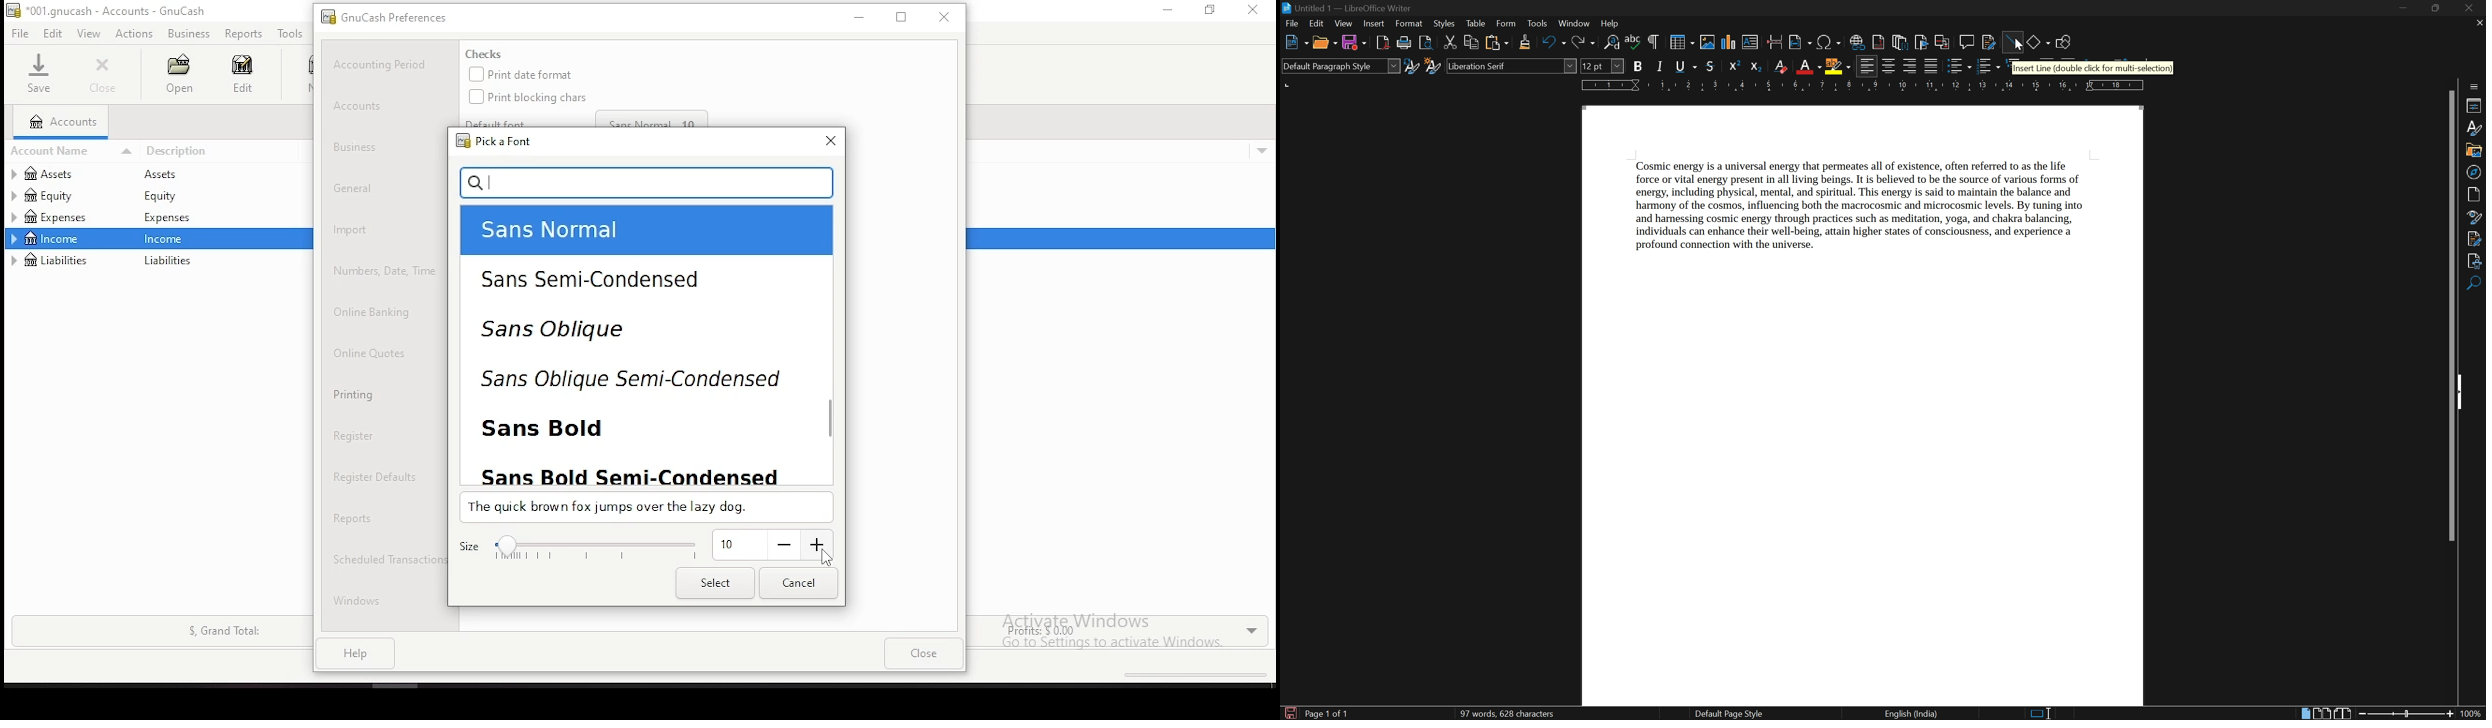 Image resolution: width=2492 pixels, height=728 pixels. I want to click on sans bold semi-condensed, so click(637, 472).